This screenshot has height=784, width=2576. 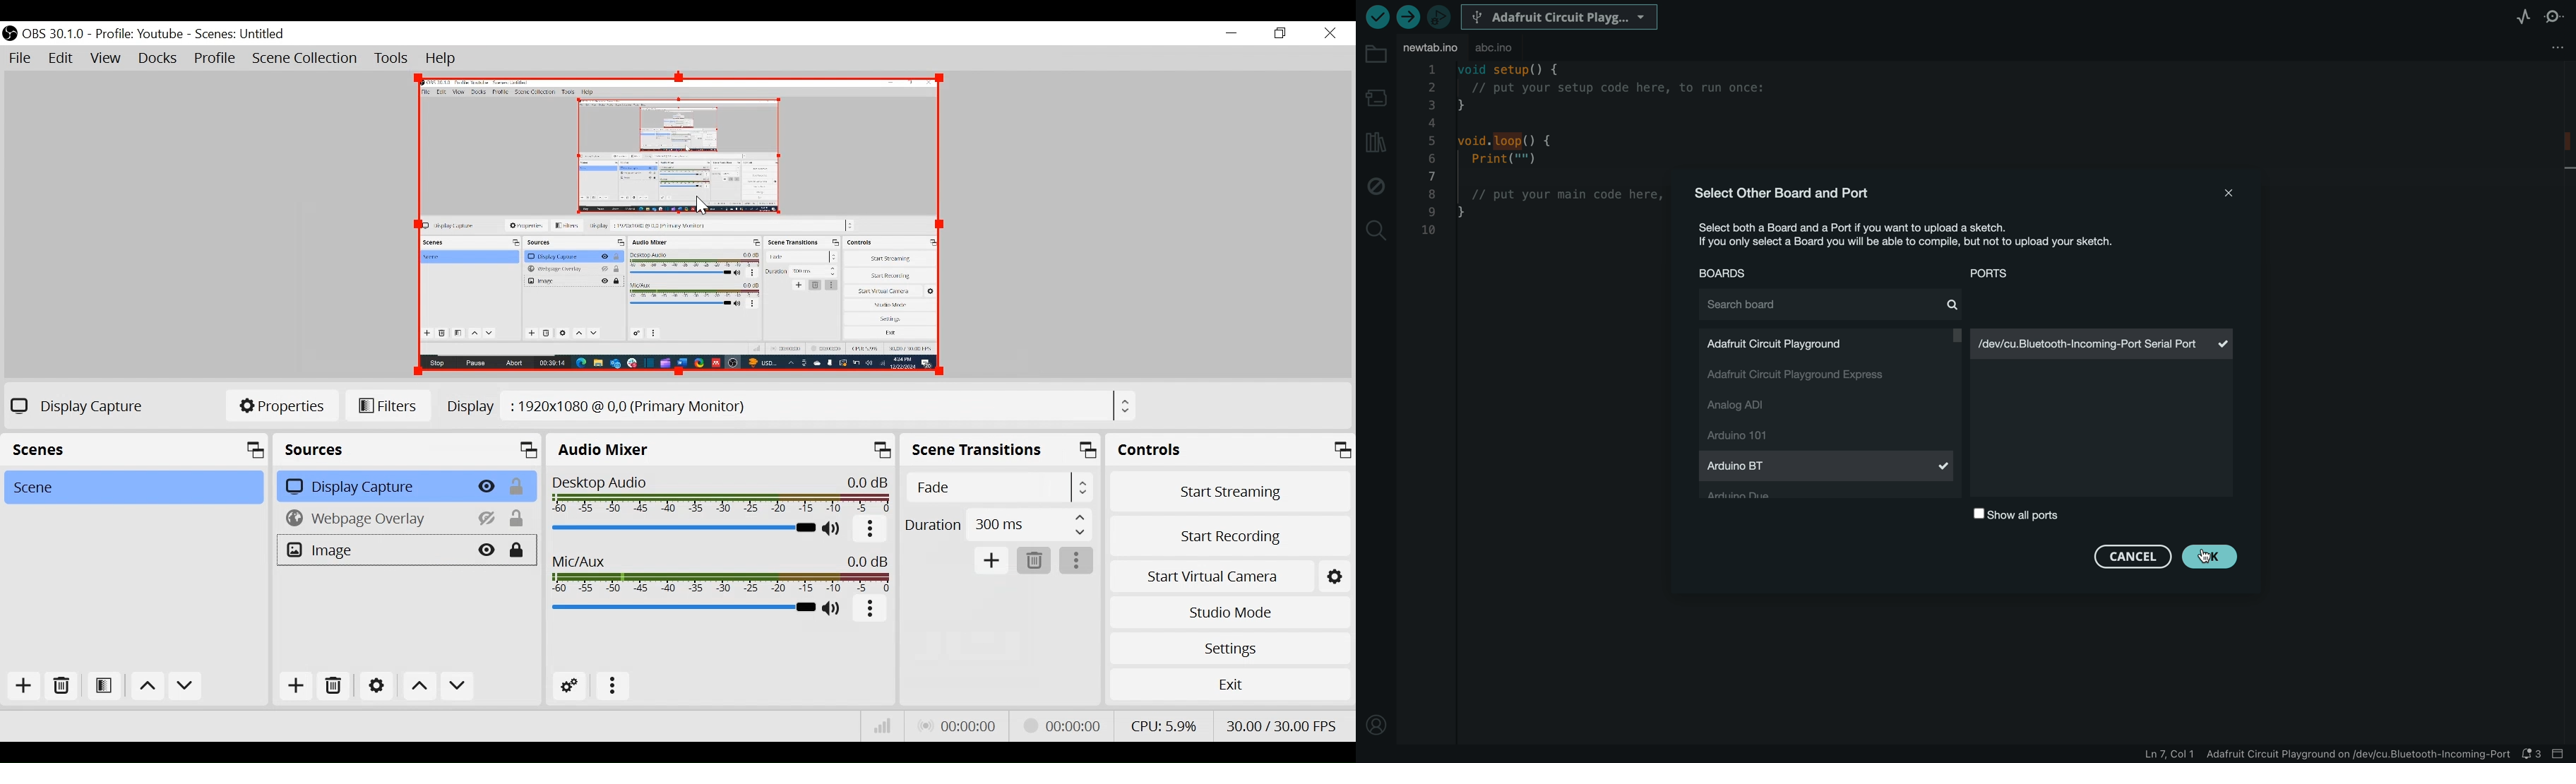 I want to click on Studio Mode, so click(x=1229, y=613).